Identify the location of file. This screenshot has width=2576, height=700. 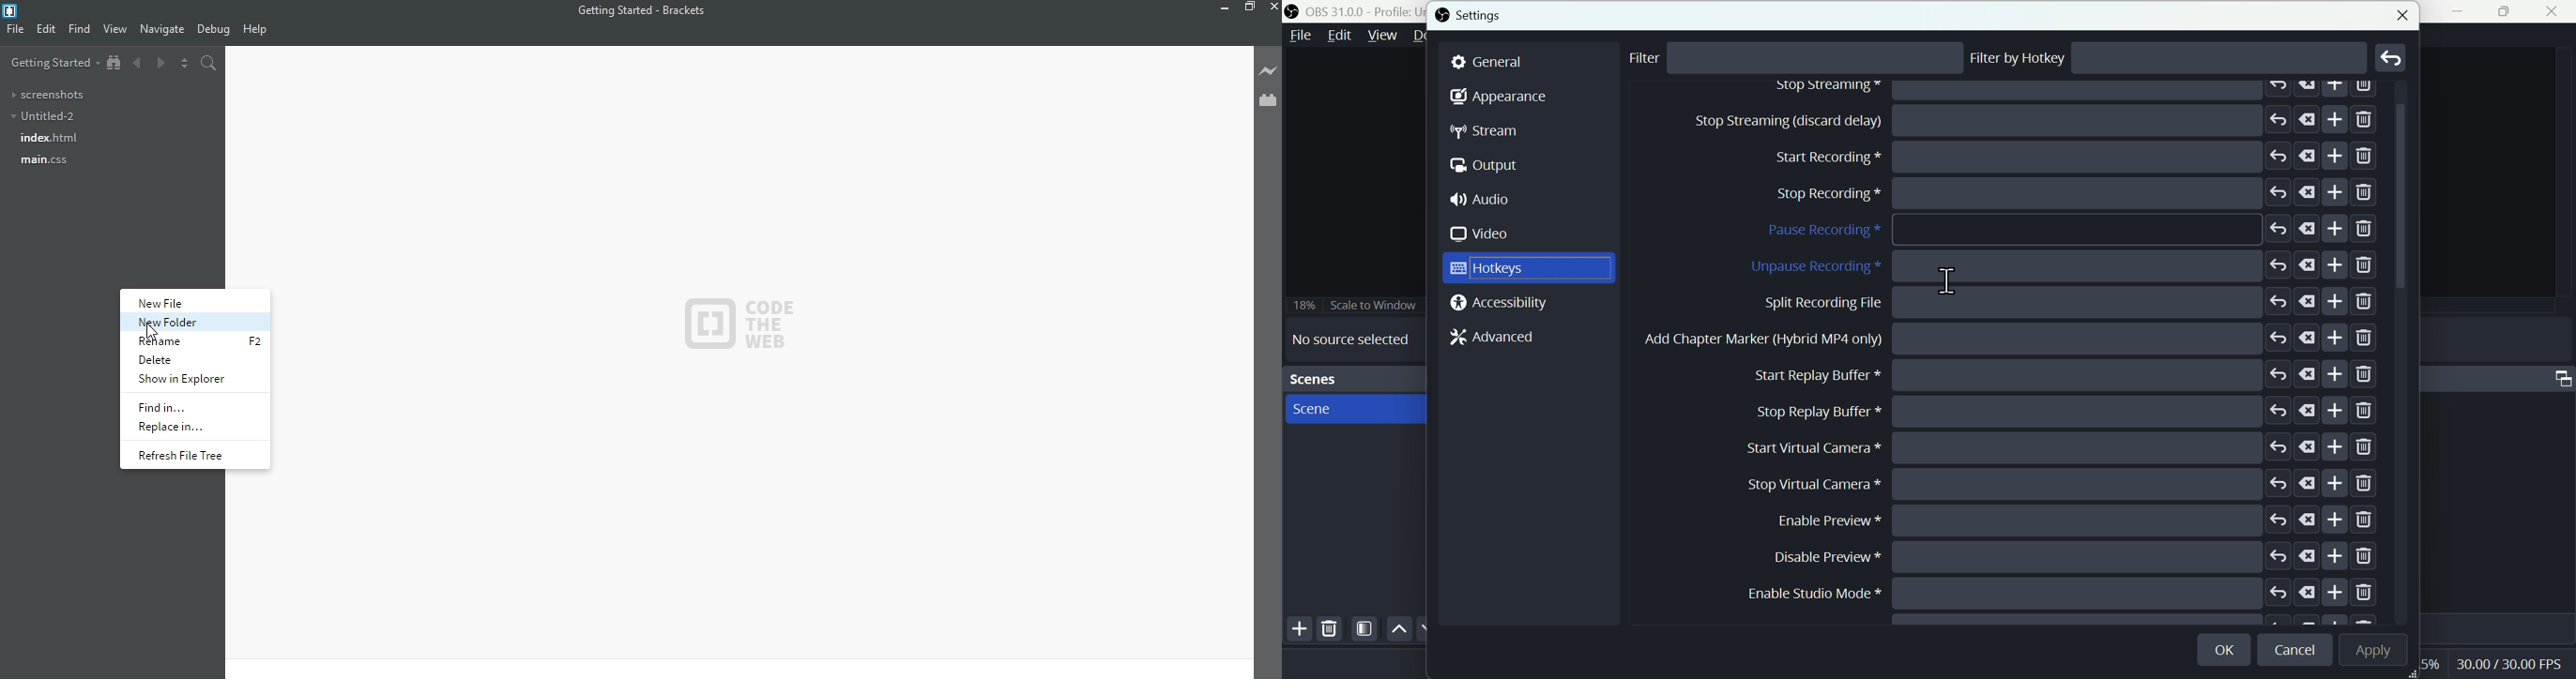
(1301, 36).